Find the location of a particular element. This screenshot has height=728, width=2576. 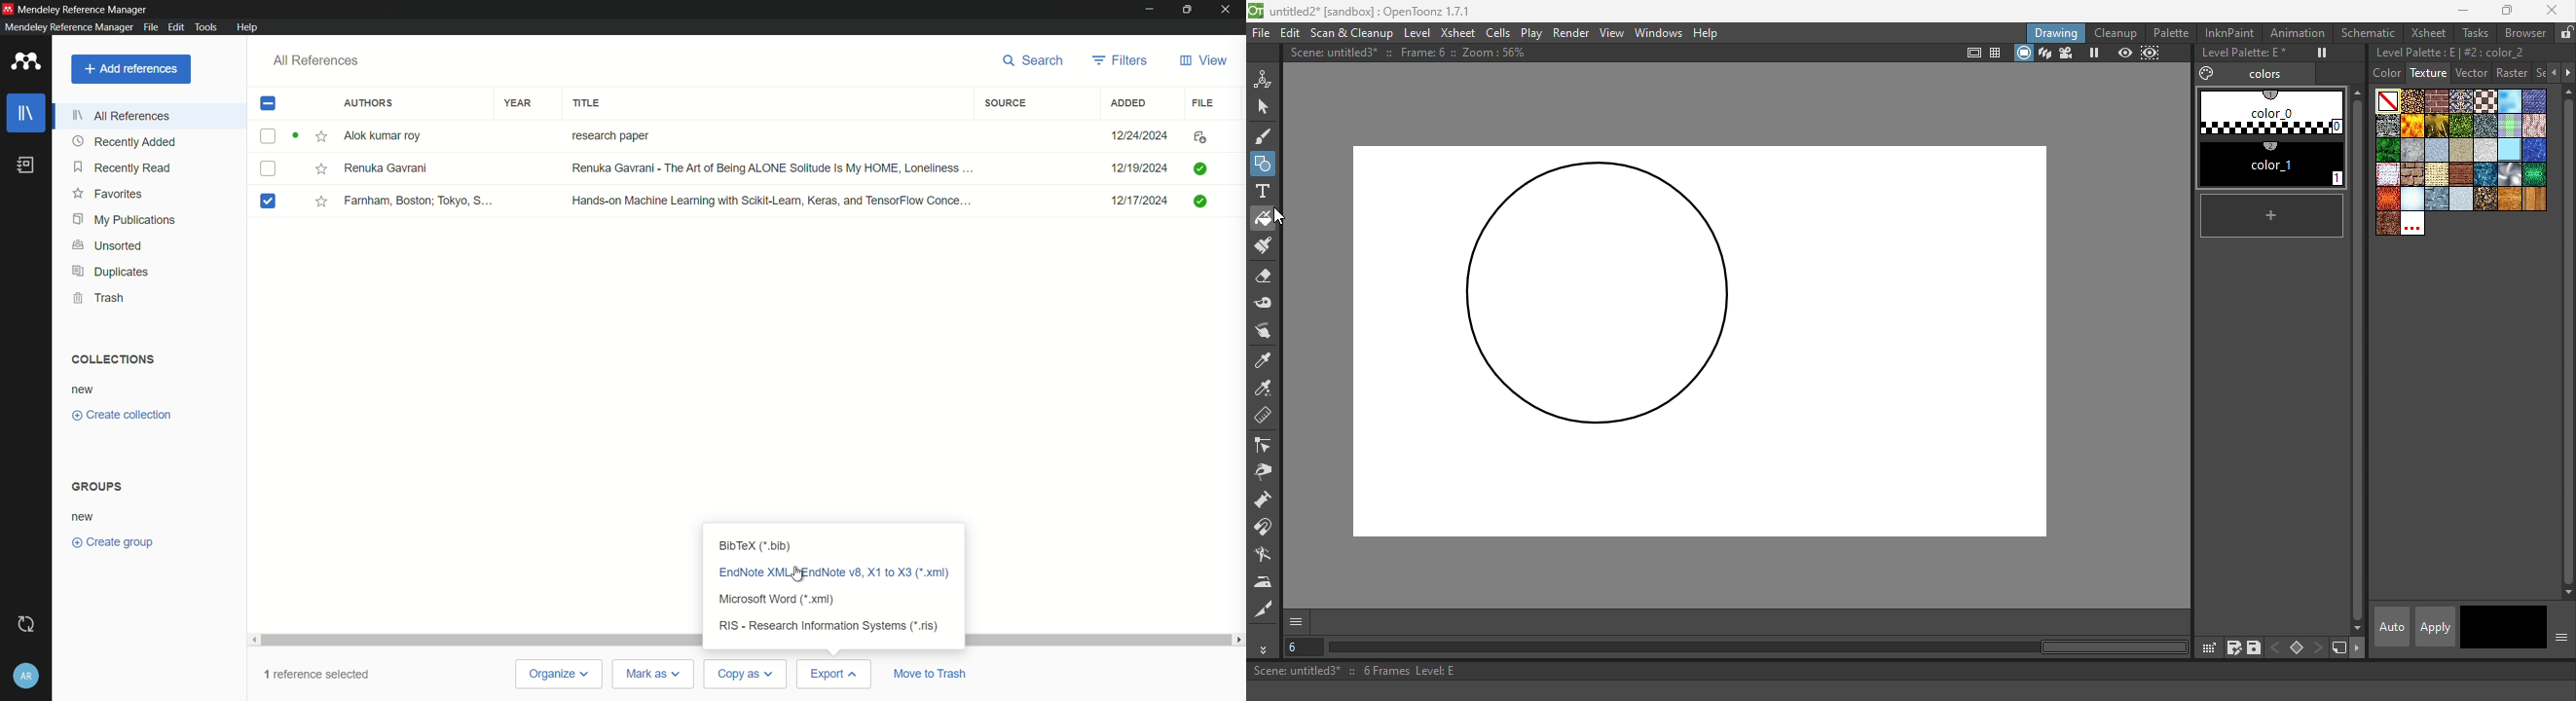

12/24/2024 is located at coordinates (1138, 133).